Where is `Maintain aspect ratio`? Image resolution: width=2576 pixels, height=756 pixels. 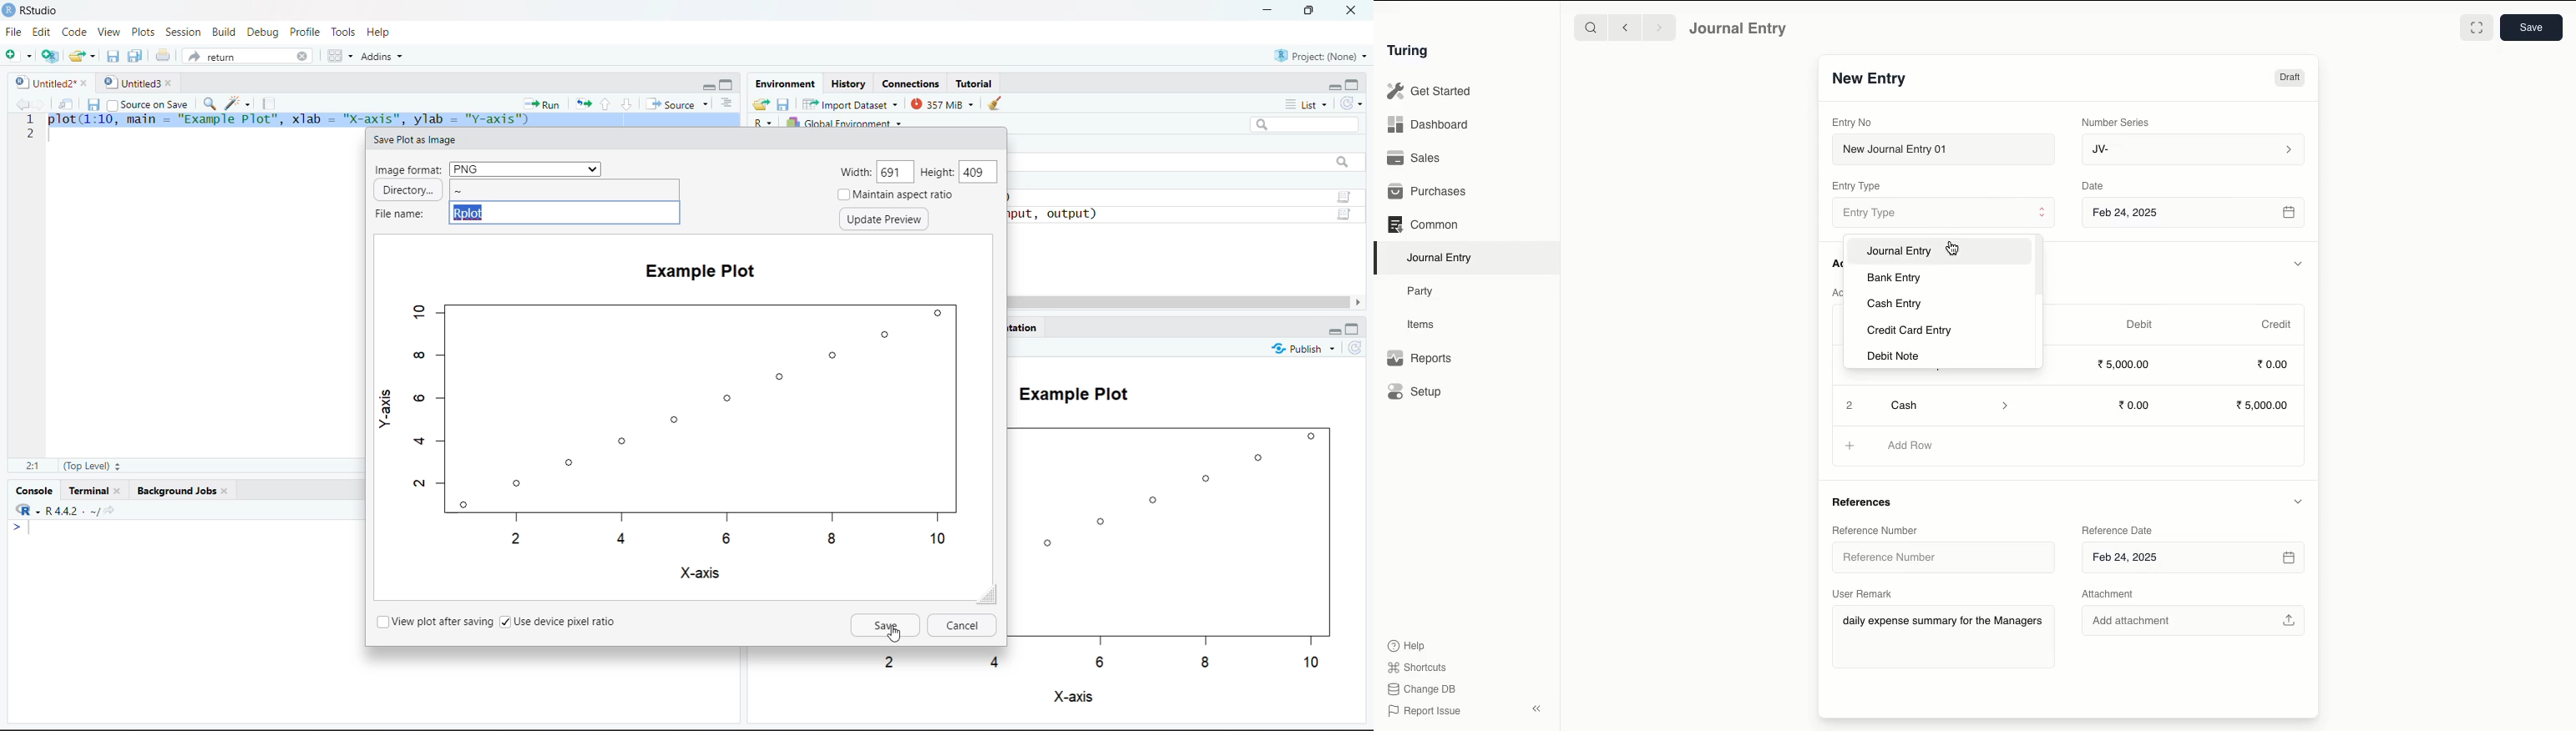
Maintain aspect ratio is located at coordinates (898, 195).